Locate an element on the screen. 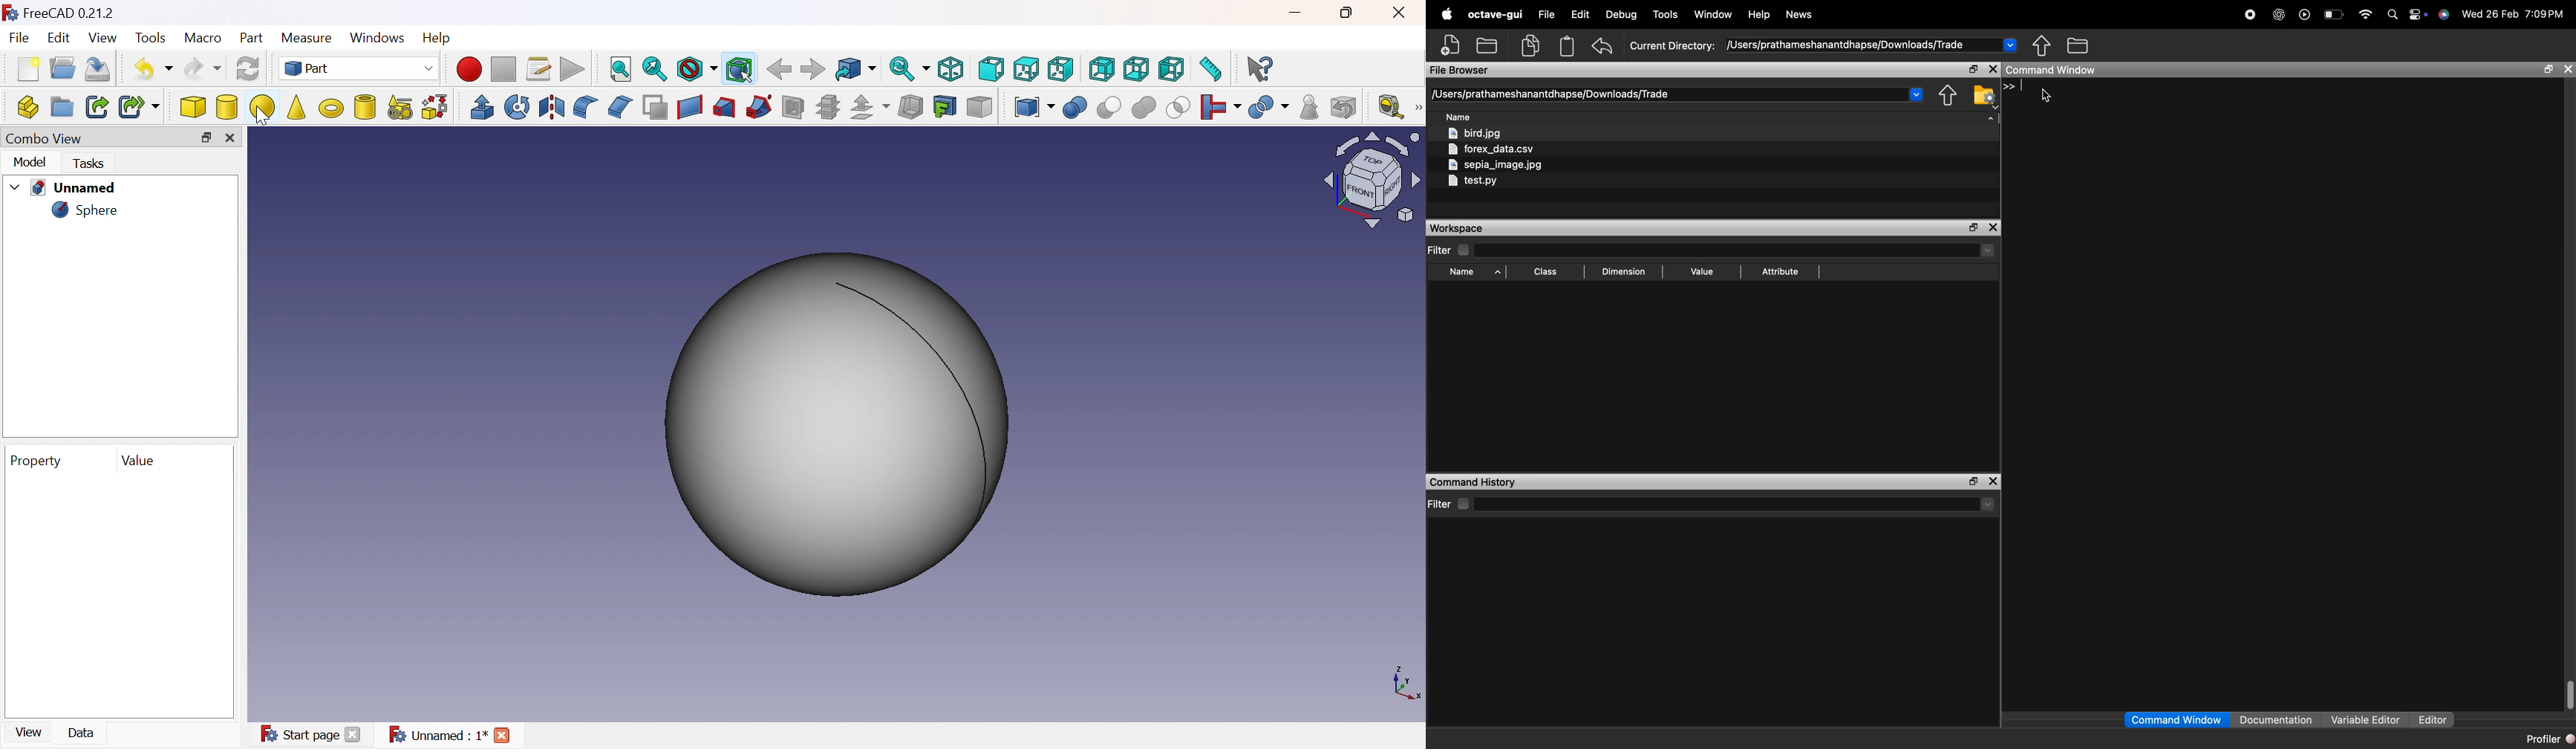  Windows is located at coordinates (379, 40).